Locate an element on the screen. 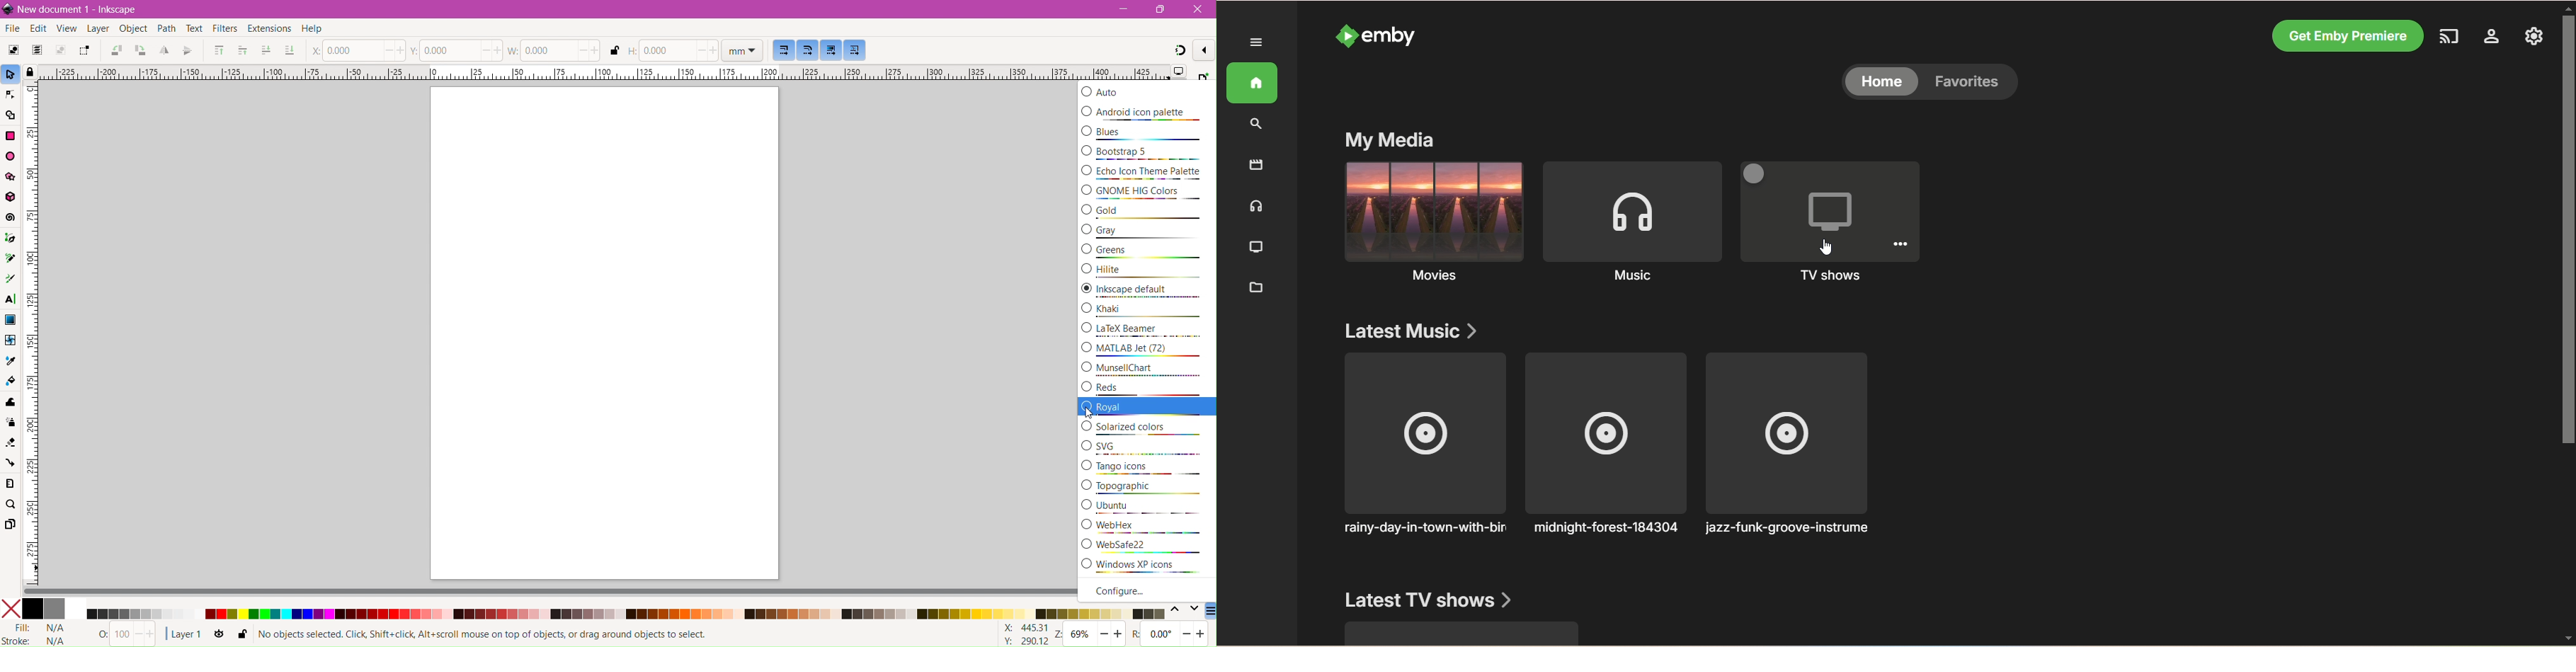 The width and height of the screenshot is (2576, 672). favorites is located at coordinates (1979, 84).